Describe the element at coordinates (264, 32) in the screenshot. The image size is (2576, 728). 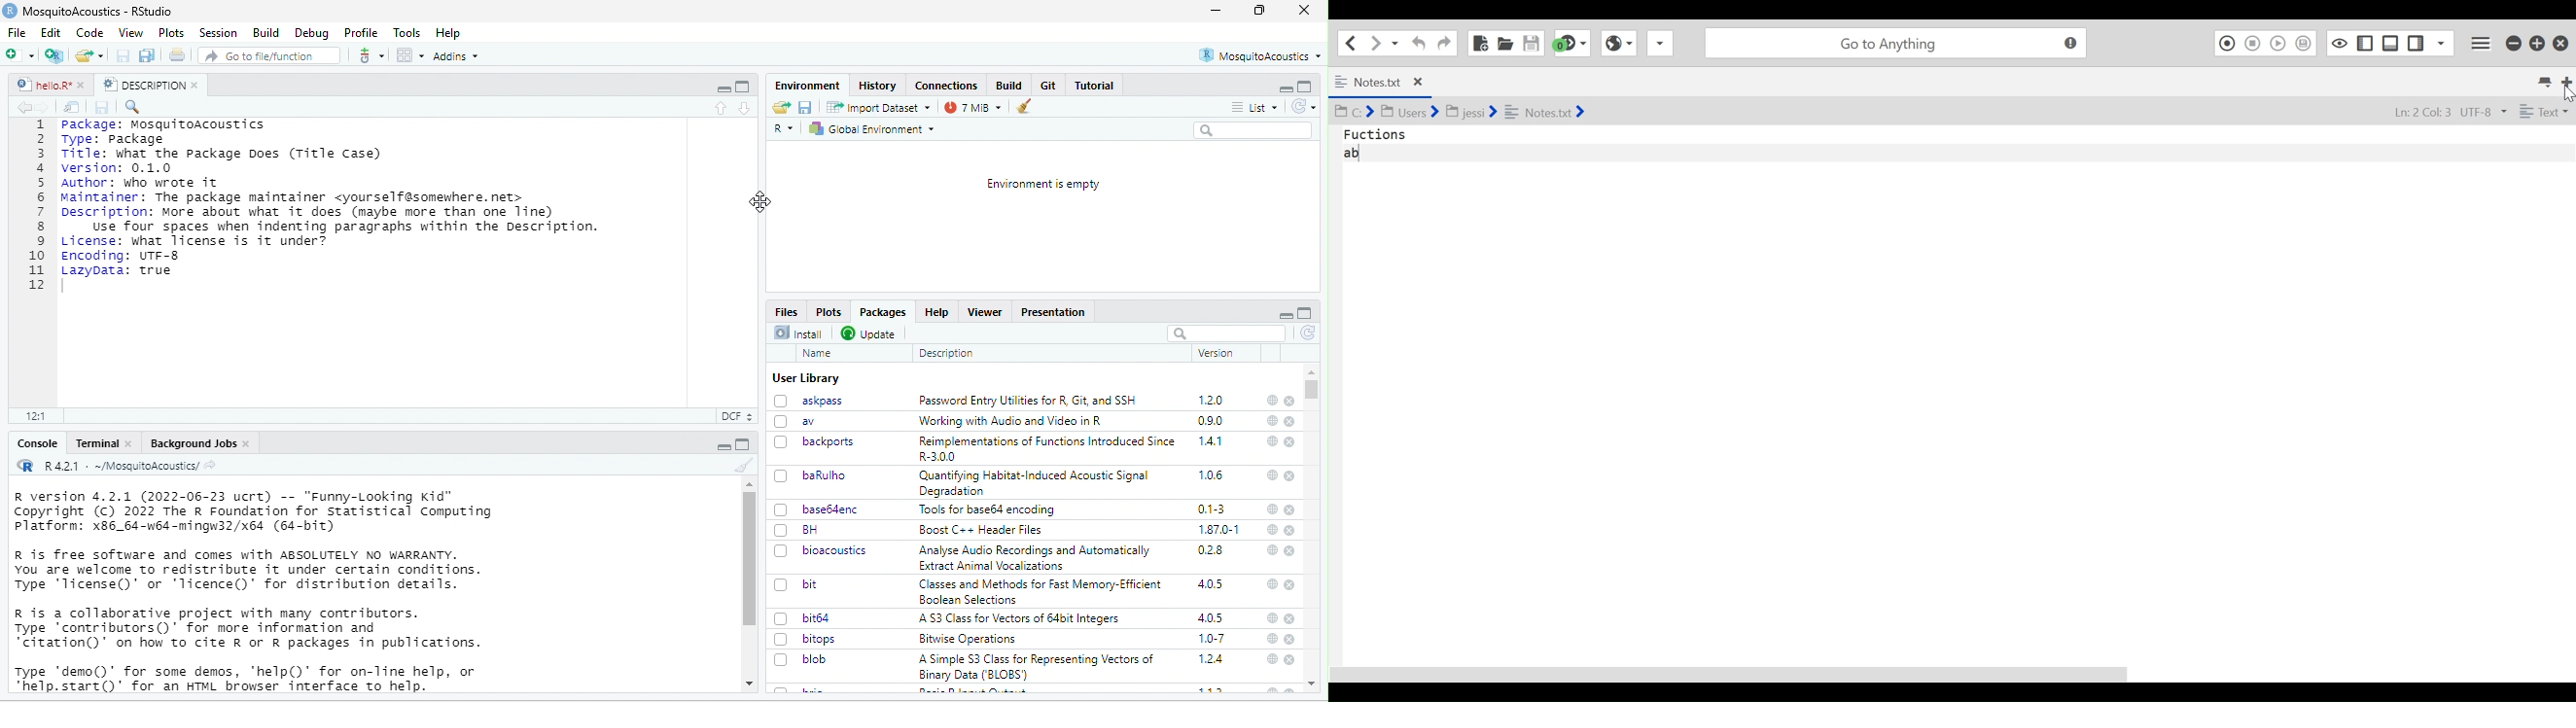
I see `Build` at that location.